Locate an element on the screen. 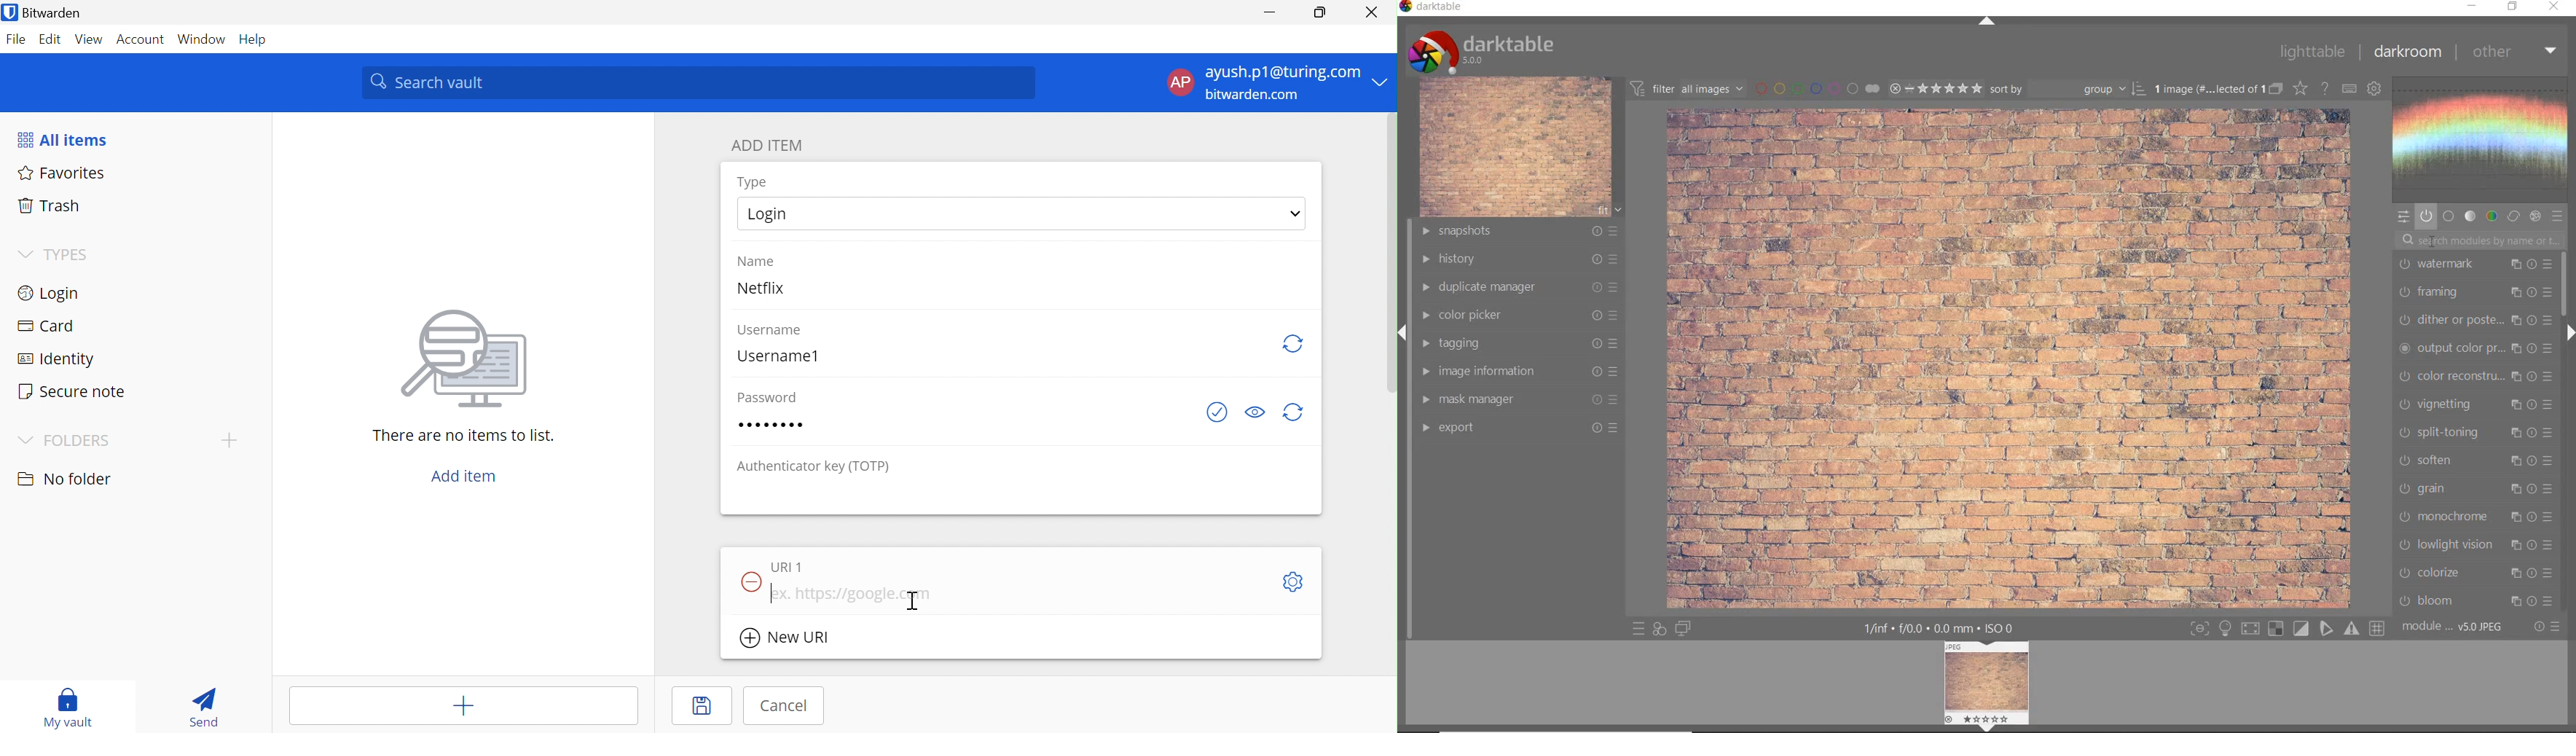  Add folder is located at coordinates (229, 441).